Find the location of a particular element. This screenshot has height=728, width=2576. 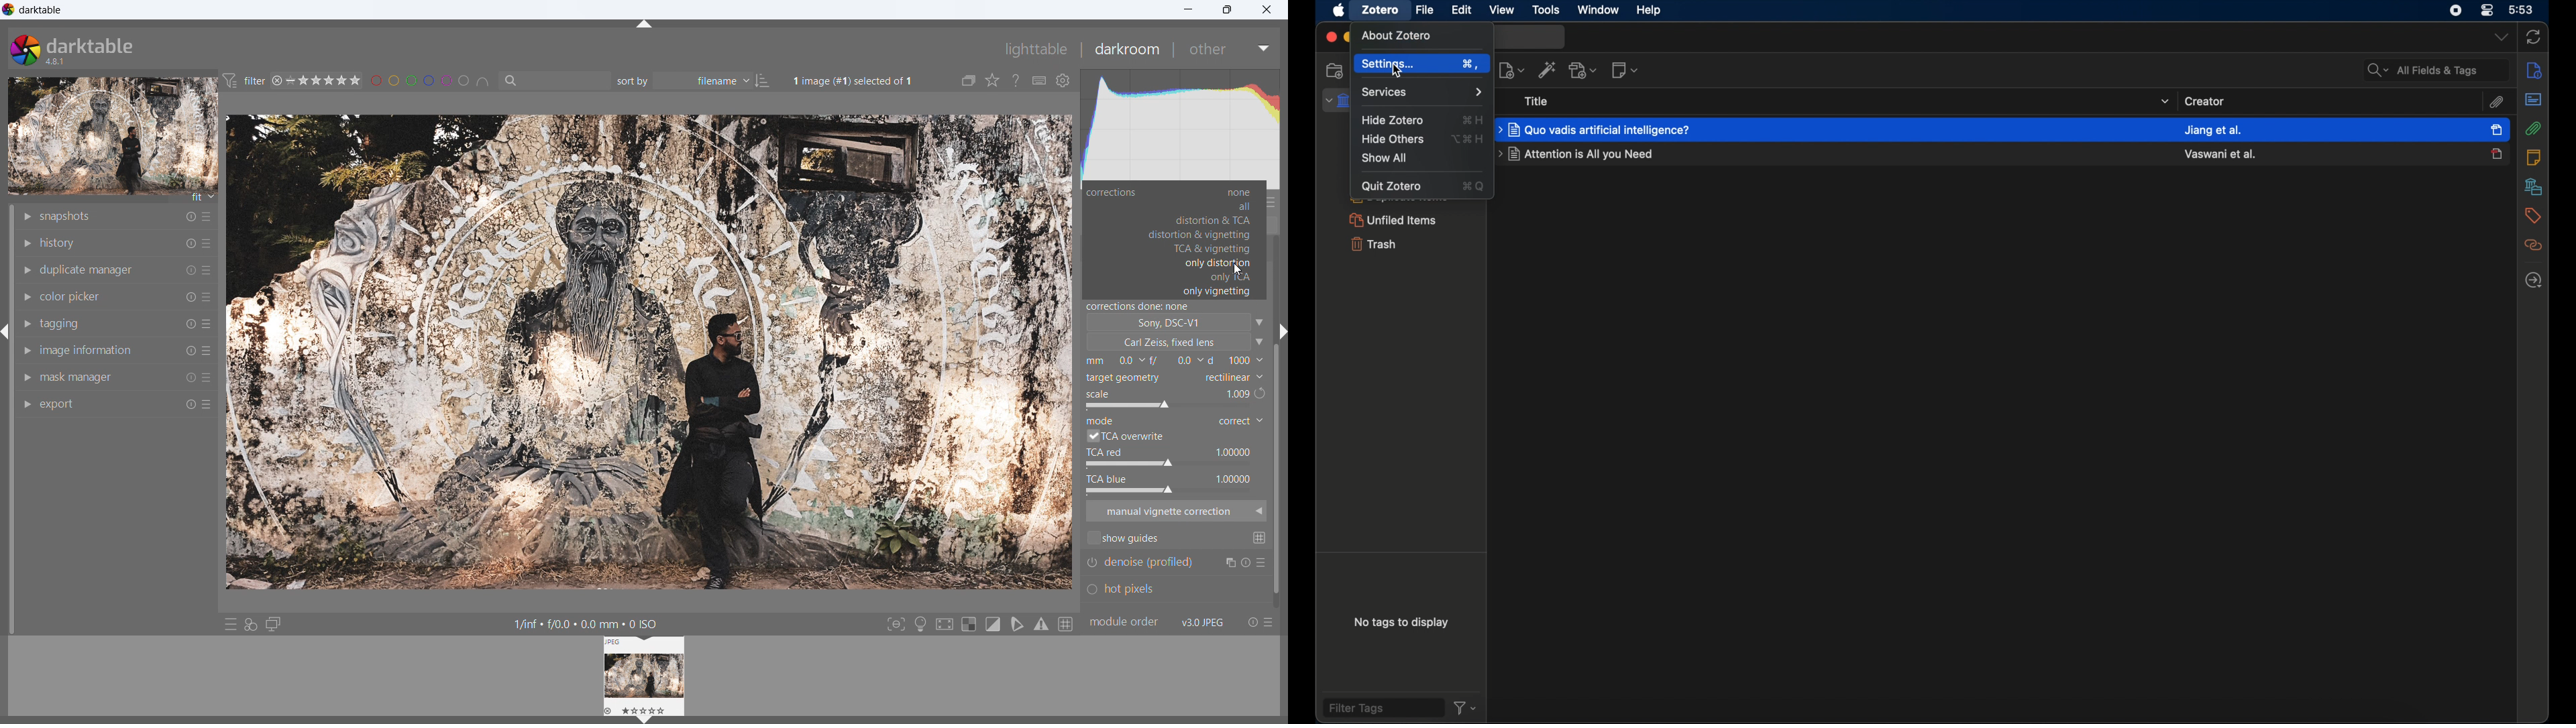

mode is located at coordinates (1103, 420).